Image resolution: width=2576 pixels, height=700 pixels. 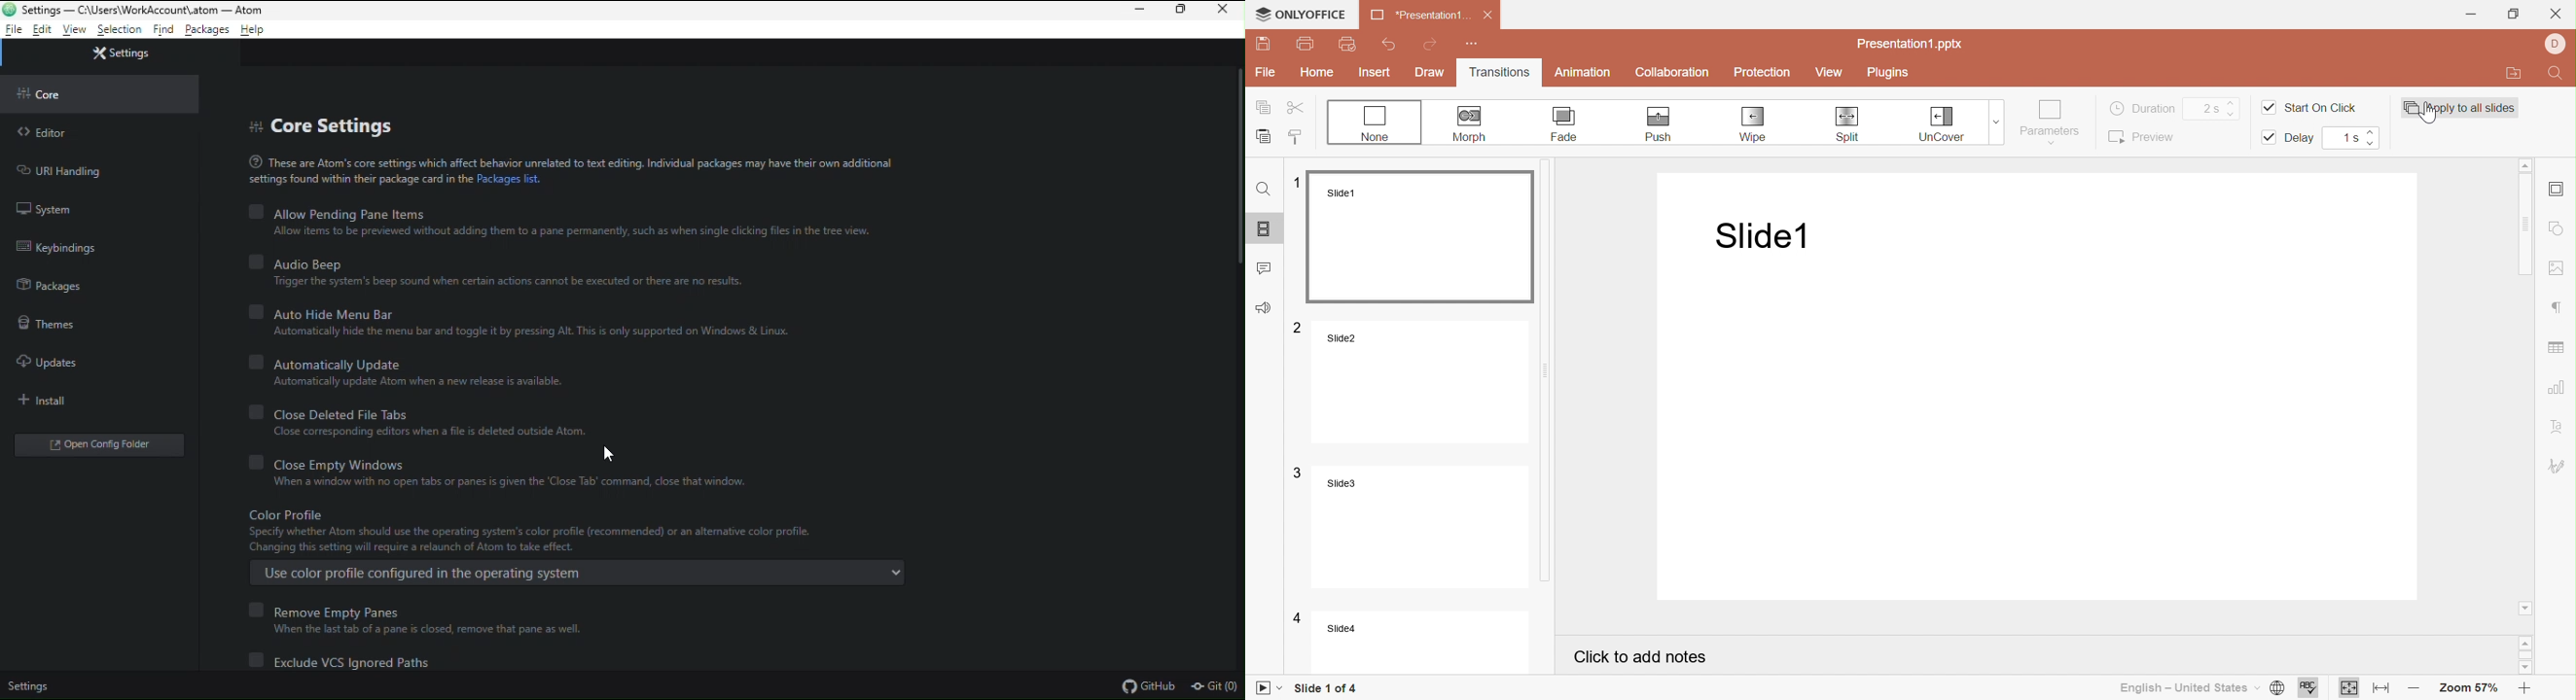 I want to click on 2, so click(x=1299, y=326).